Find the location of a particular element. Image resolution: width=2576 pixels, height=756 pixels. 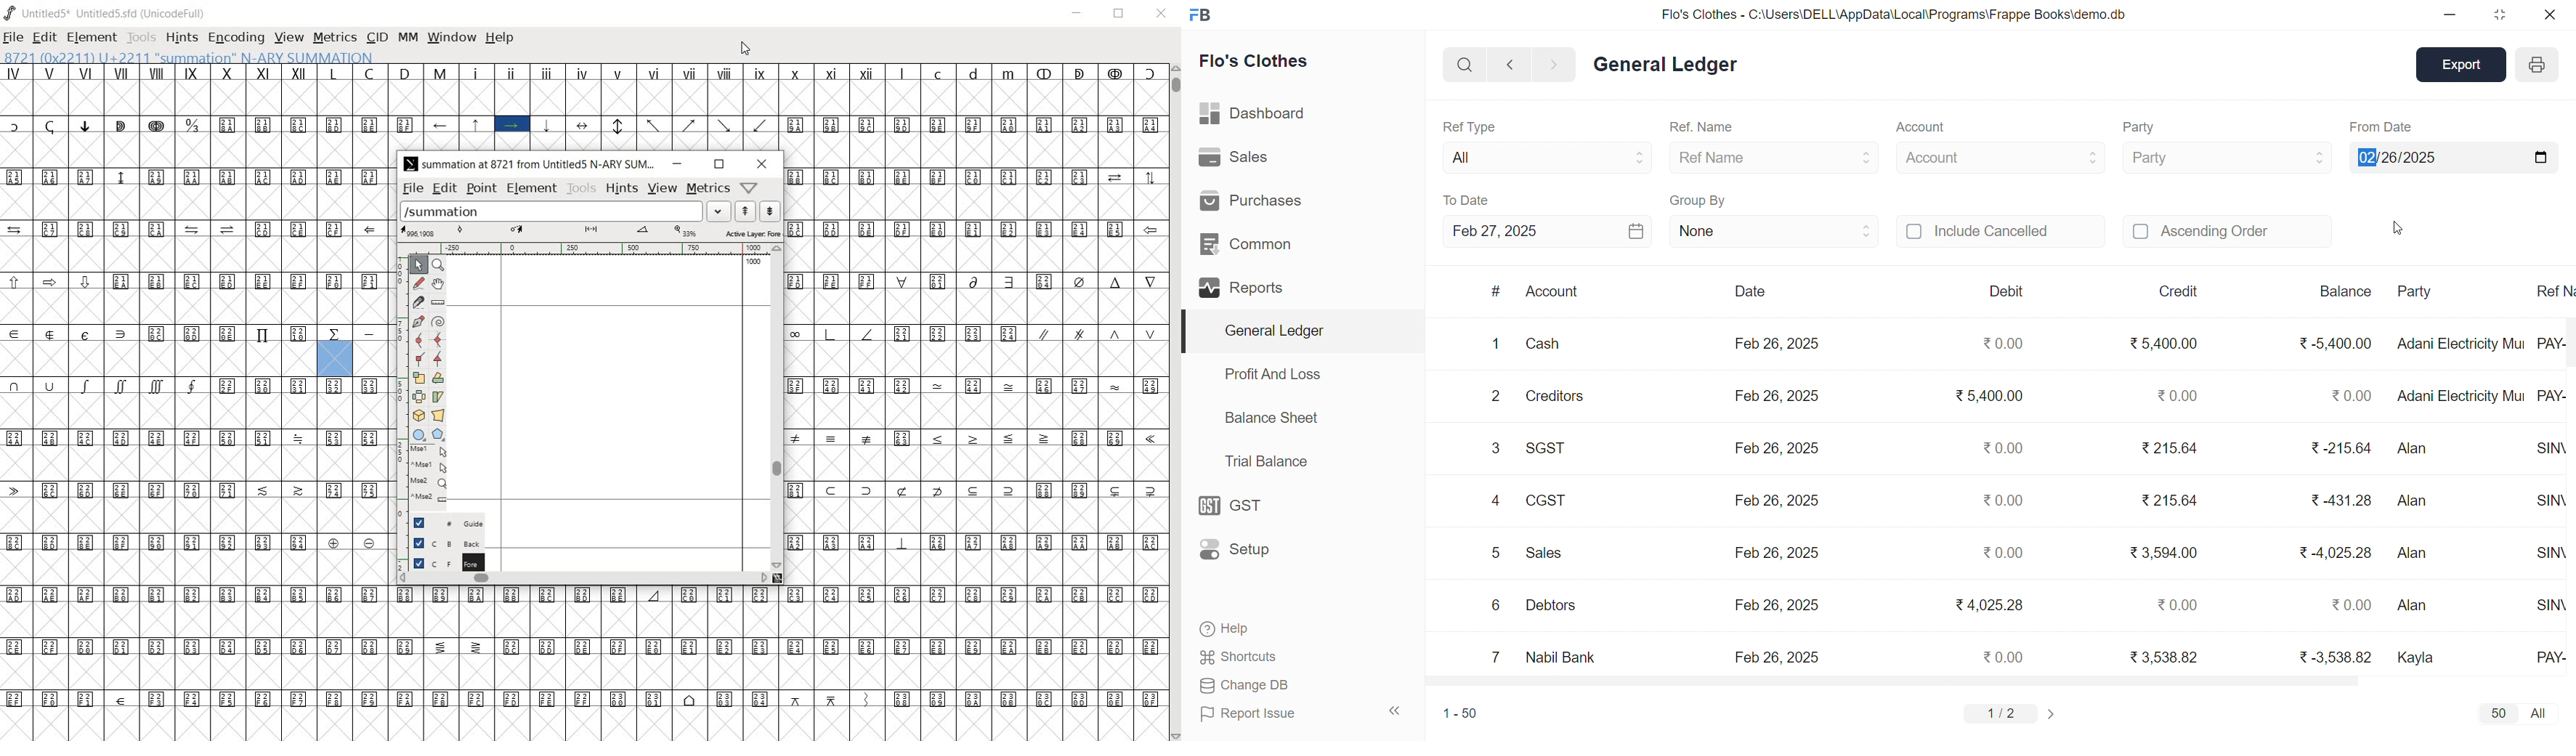

Feb 26, 2025 is located at coordinates (1777, 344).